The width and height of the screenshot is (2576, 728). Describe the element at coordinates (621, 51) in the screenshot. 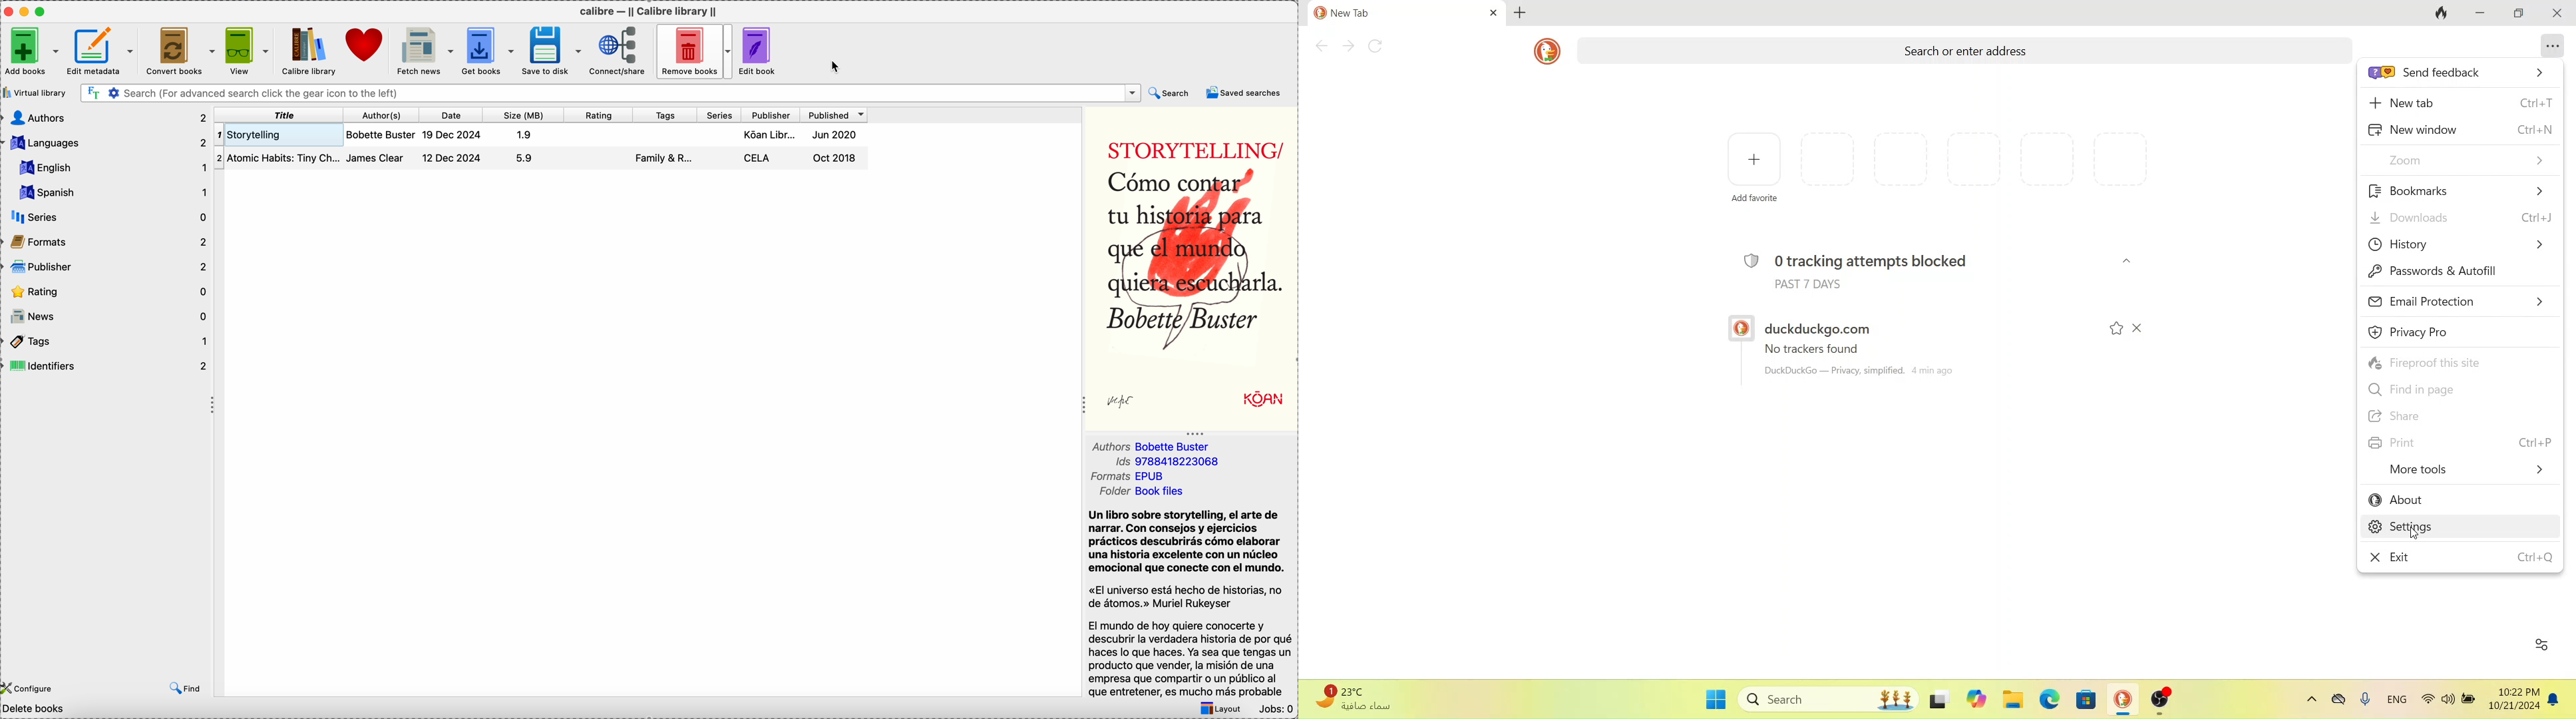

I see `connect/share` at that location.